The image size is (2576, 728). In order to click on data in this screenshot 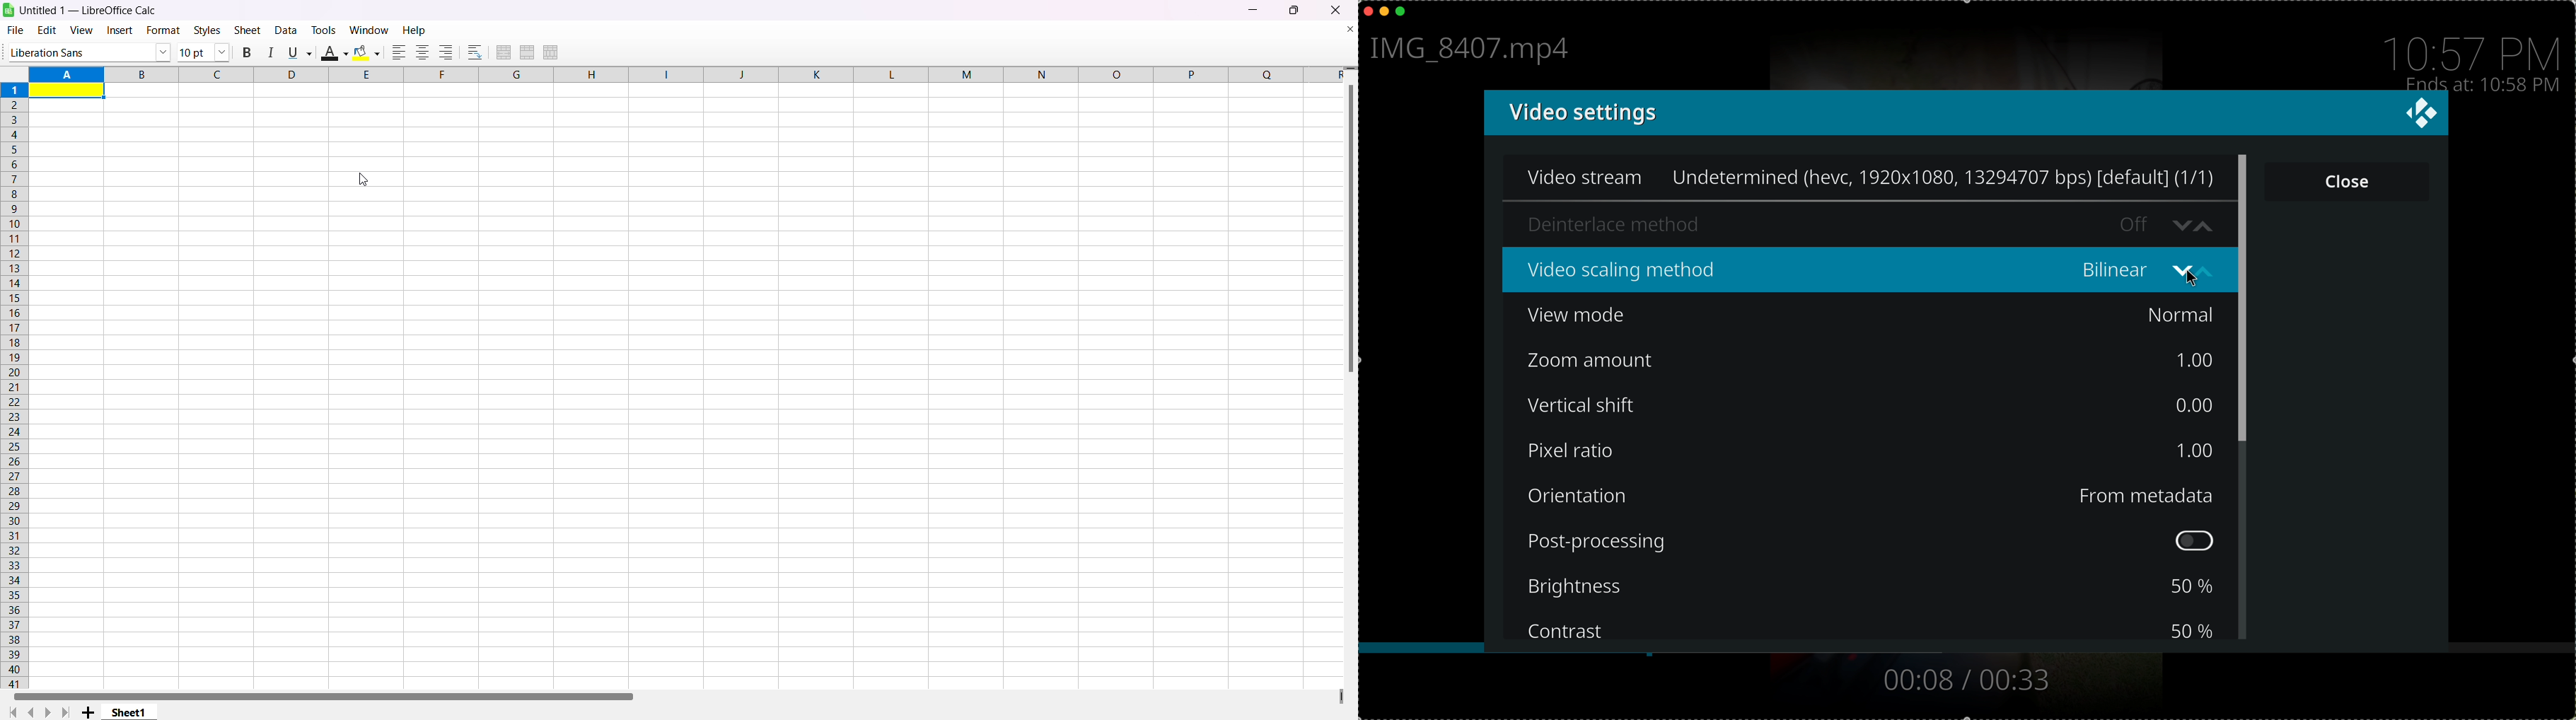, I will do `click(286, 31)`.